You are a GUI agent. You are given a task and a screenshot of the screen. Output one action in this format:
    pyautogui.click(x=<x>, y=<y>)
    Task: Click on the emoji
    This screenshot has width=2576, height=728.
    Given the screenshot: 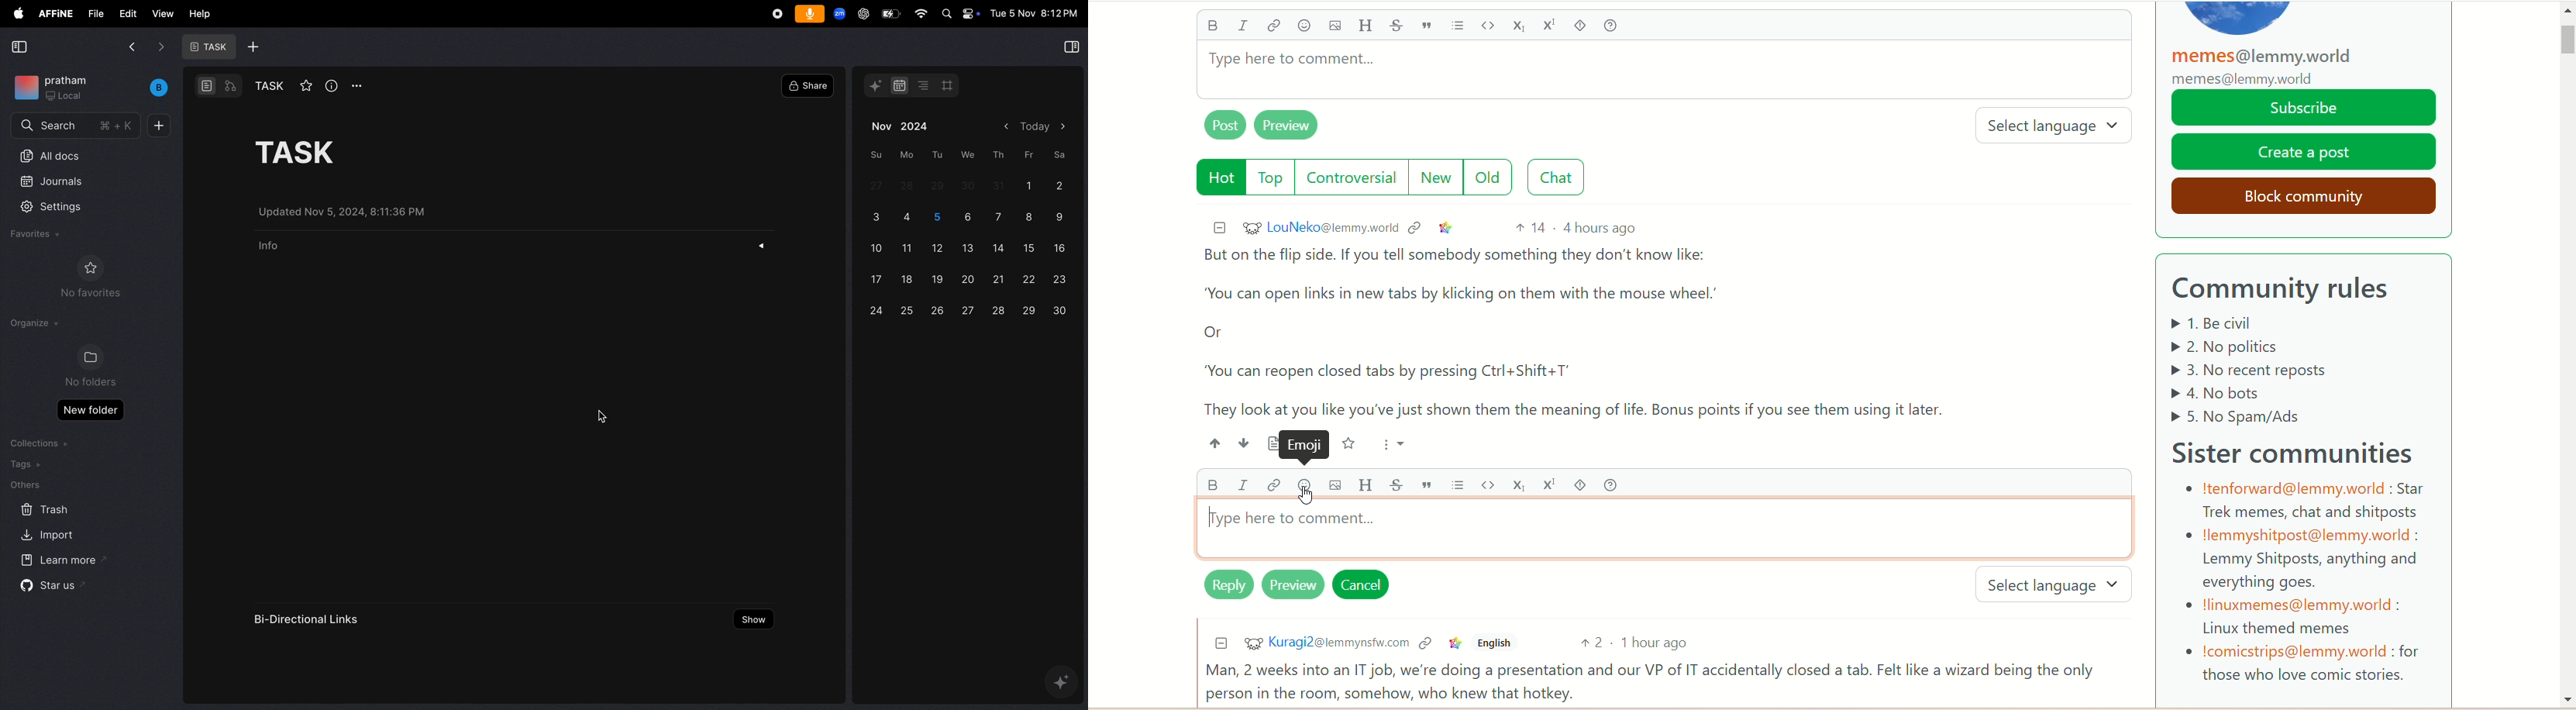 What is the action you would take?
    pyautogui.click(x=1300, y=485)
    